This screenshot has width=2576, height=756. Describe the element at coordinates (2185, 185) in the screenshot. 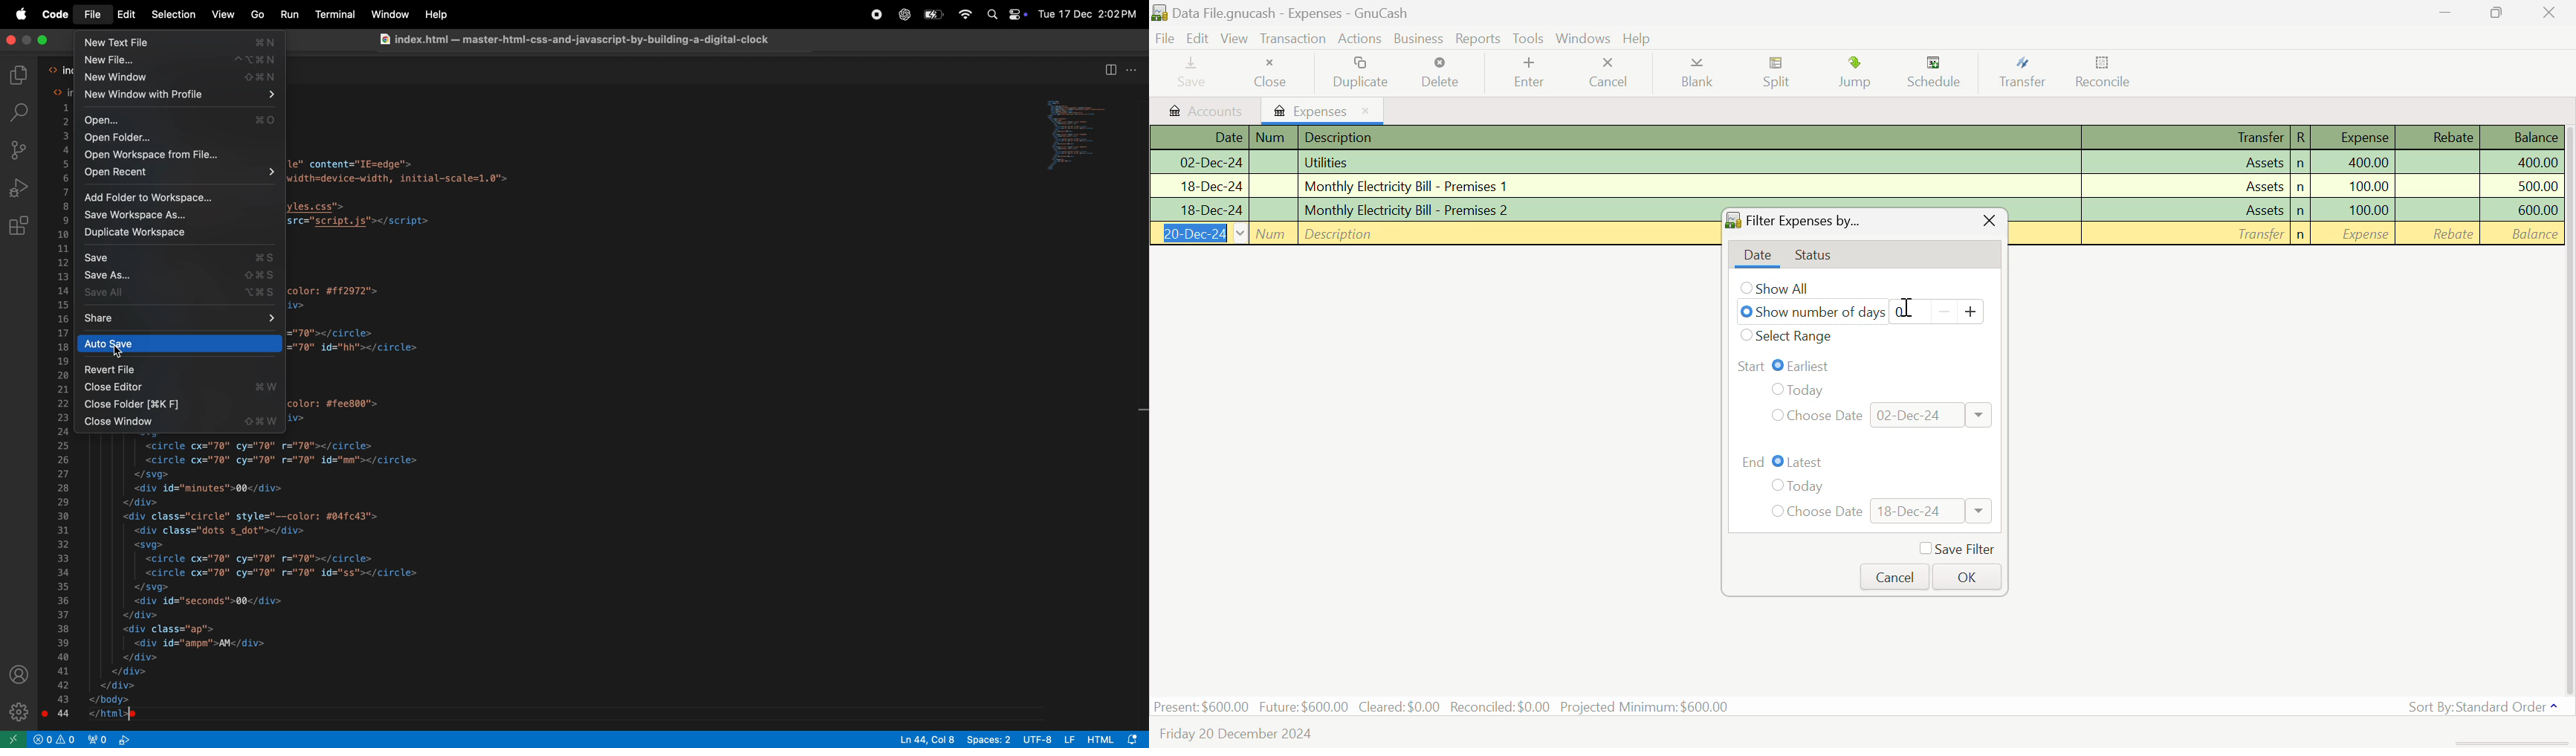

I see `Assets` at that location.